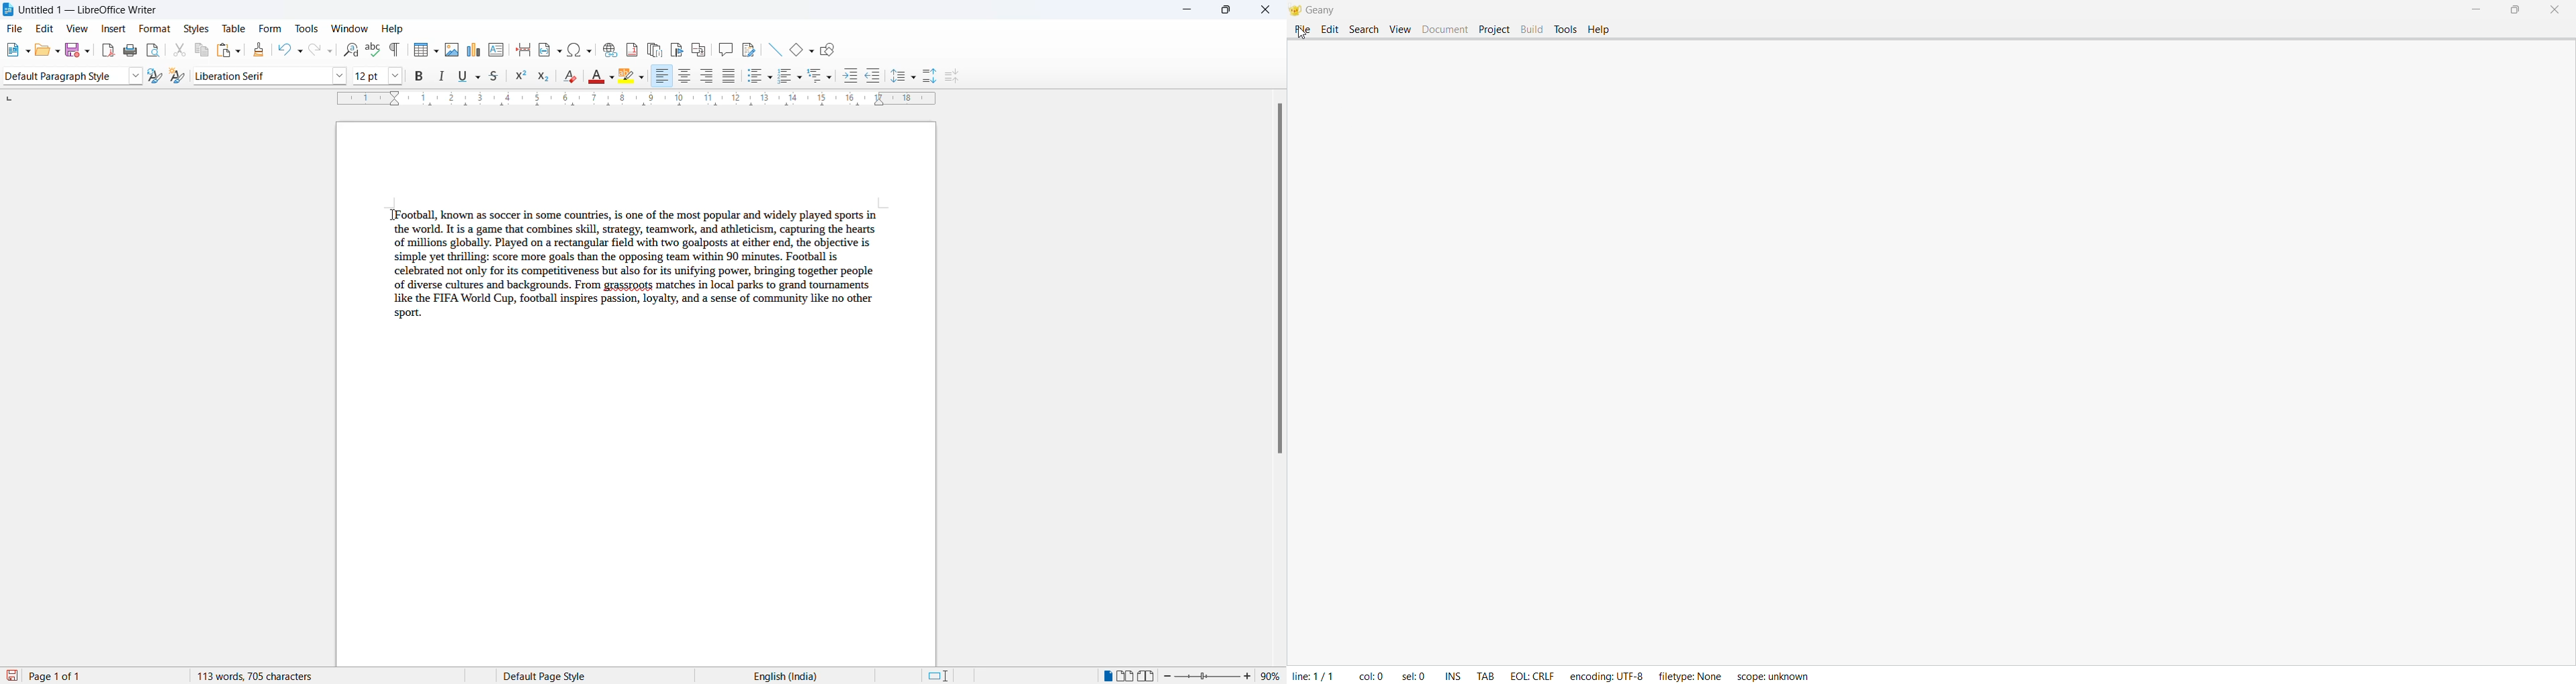  I want to click on text language, so click(828, 676).